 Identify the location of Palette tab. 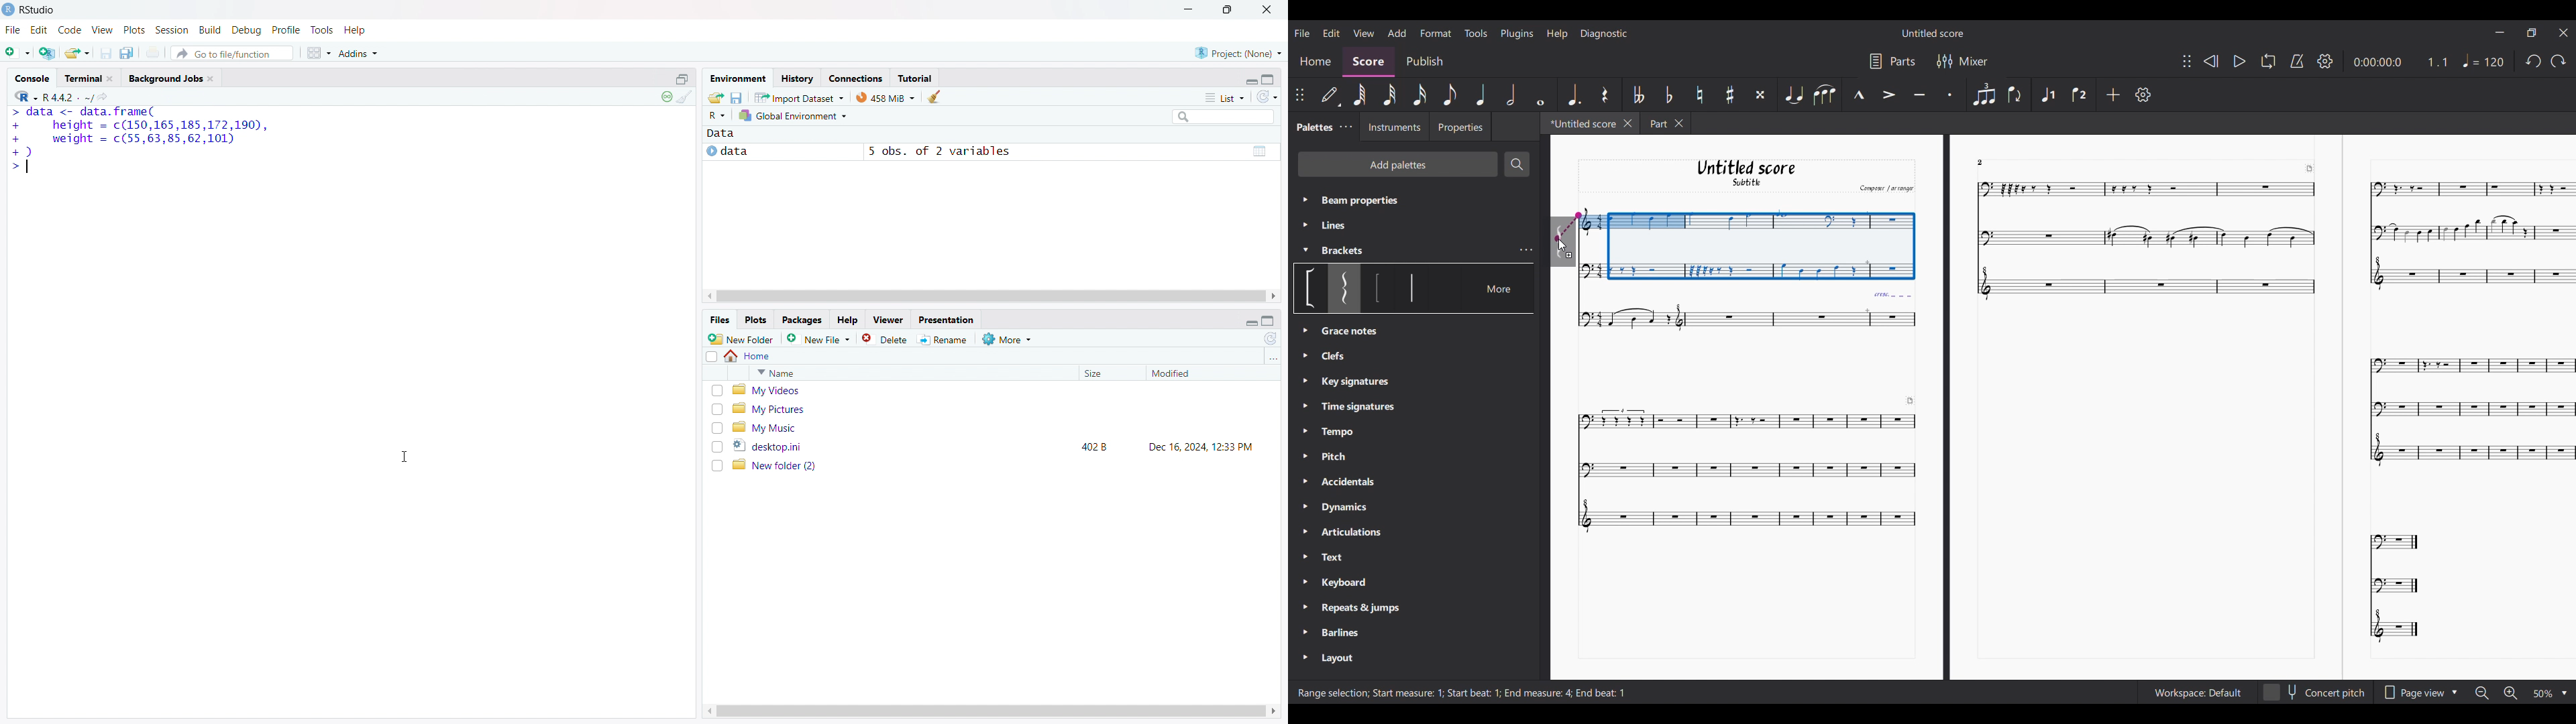
(1313, 126).